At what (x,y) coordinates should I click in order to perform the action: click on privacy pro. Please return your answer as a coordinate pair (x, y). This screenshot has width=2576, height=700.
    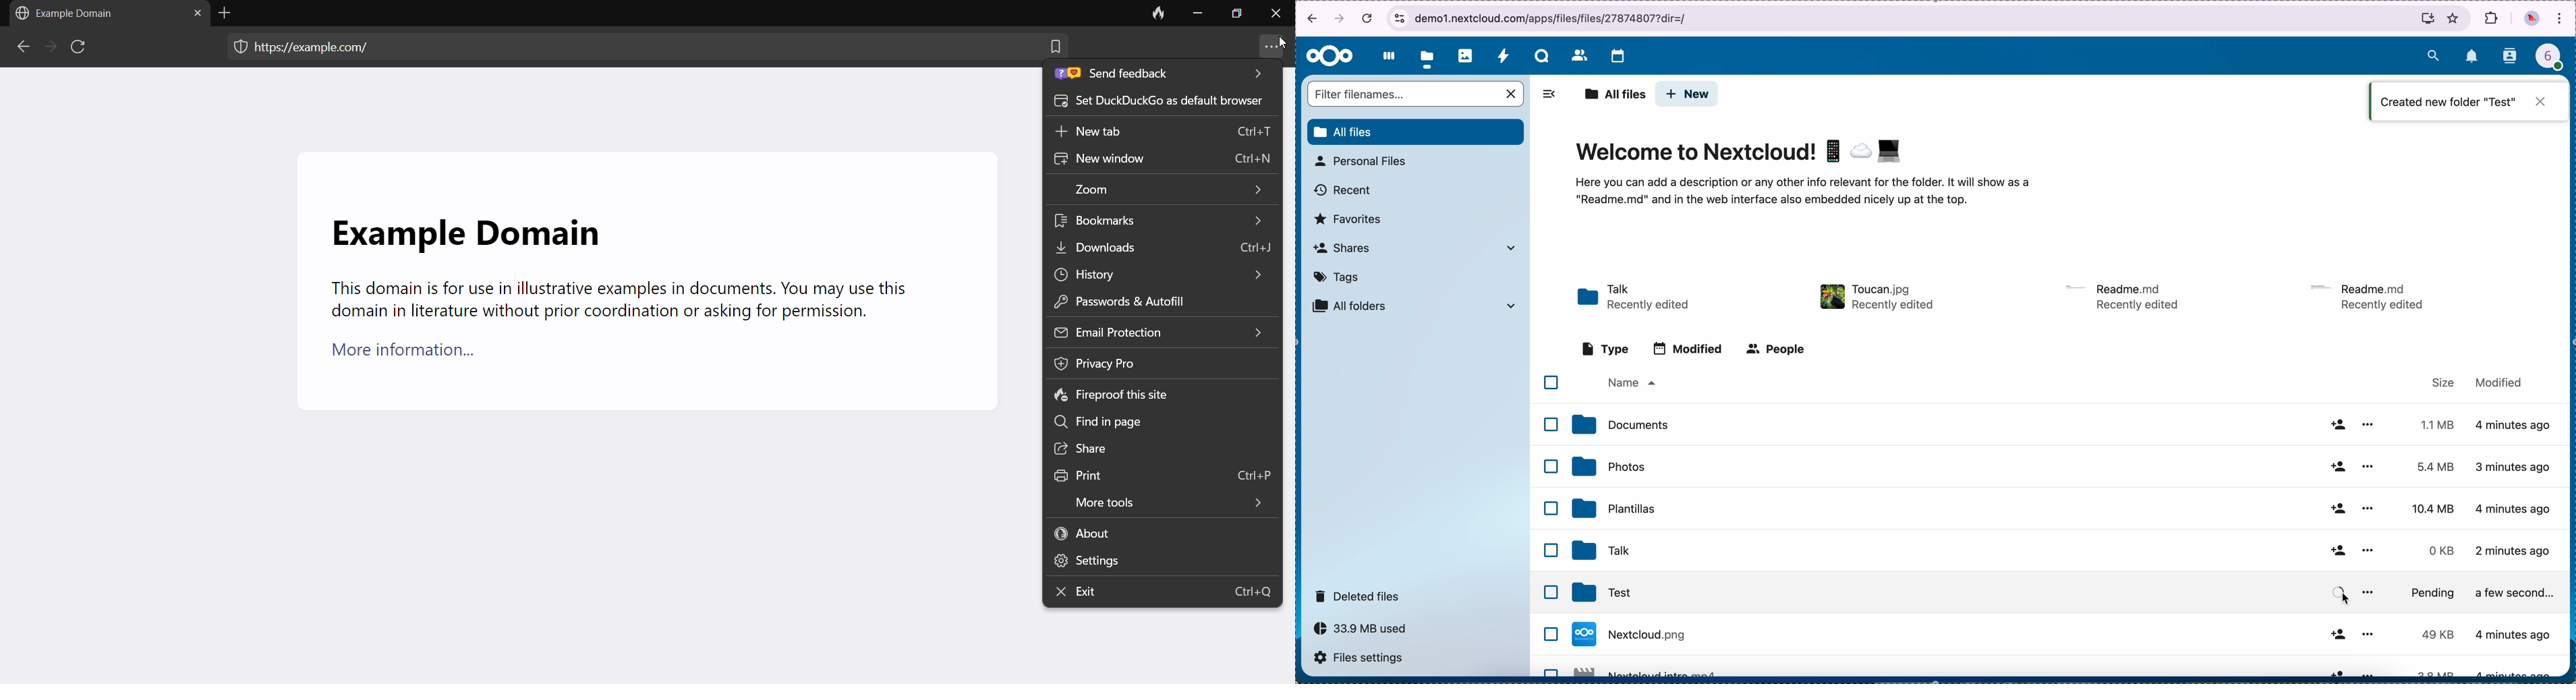
    Looking at the image, I should click on (1130, 363).